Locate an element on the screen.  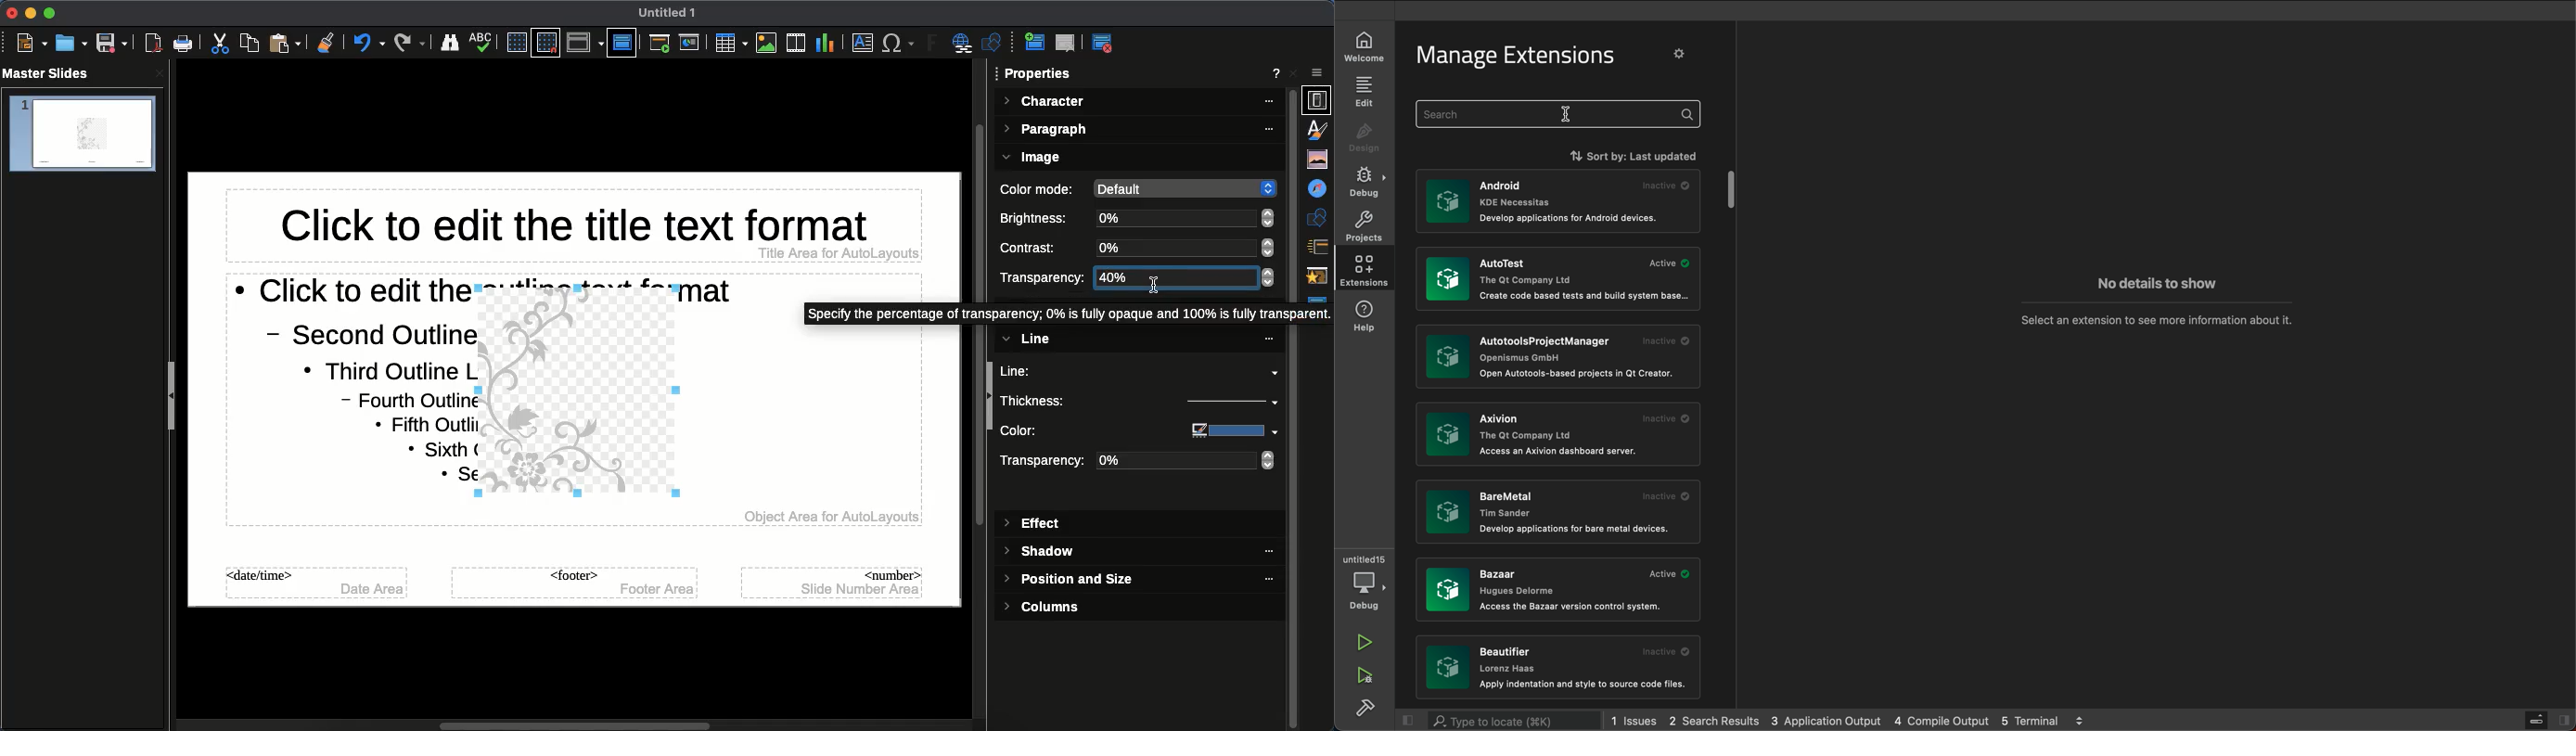
close is located at coordinates (160, 73).